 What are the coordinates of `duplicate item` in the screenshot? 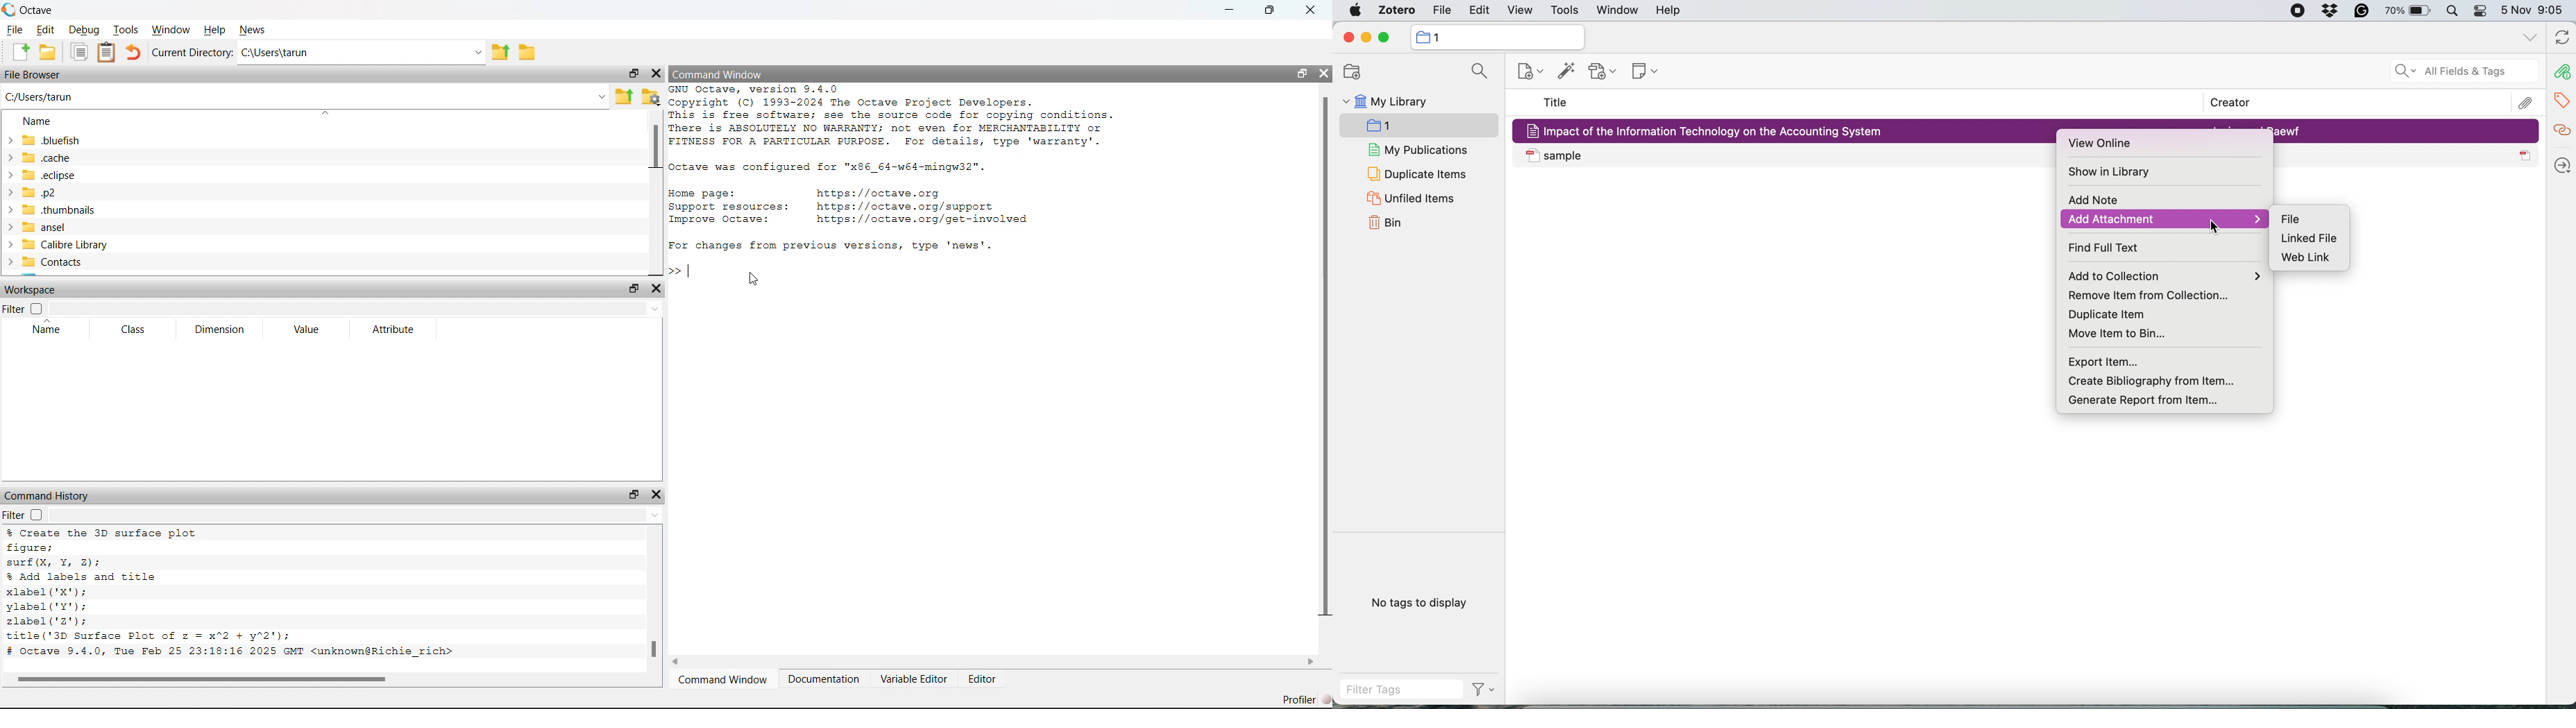 It's located at (2104, 313).